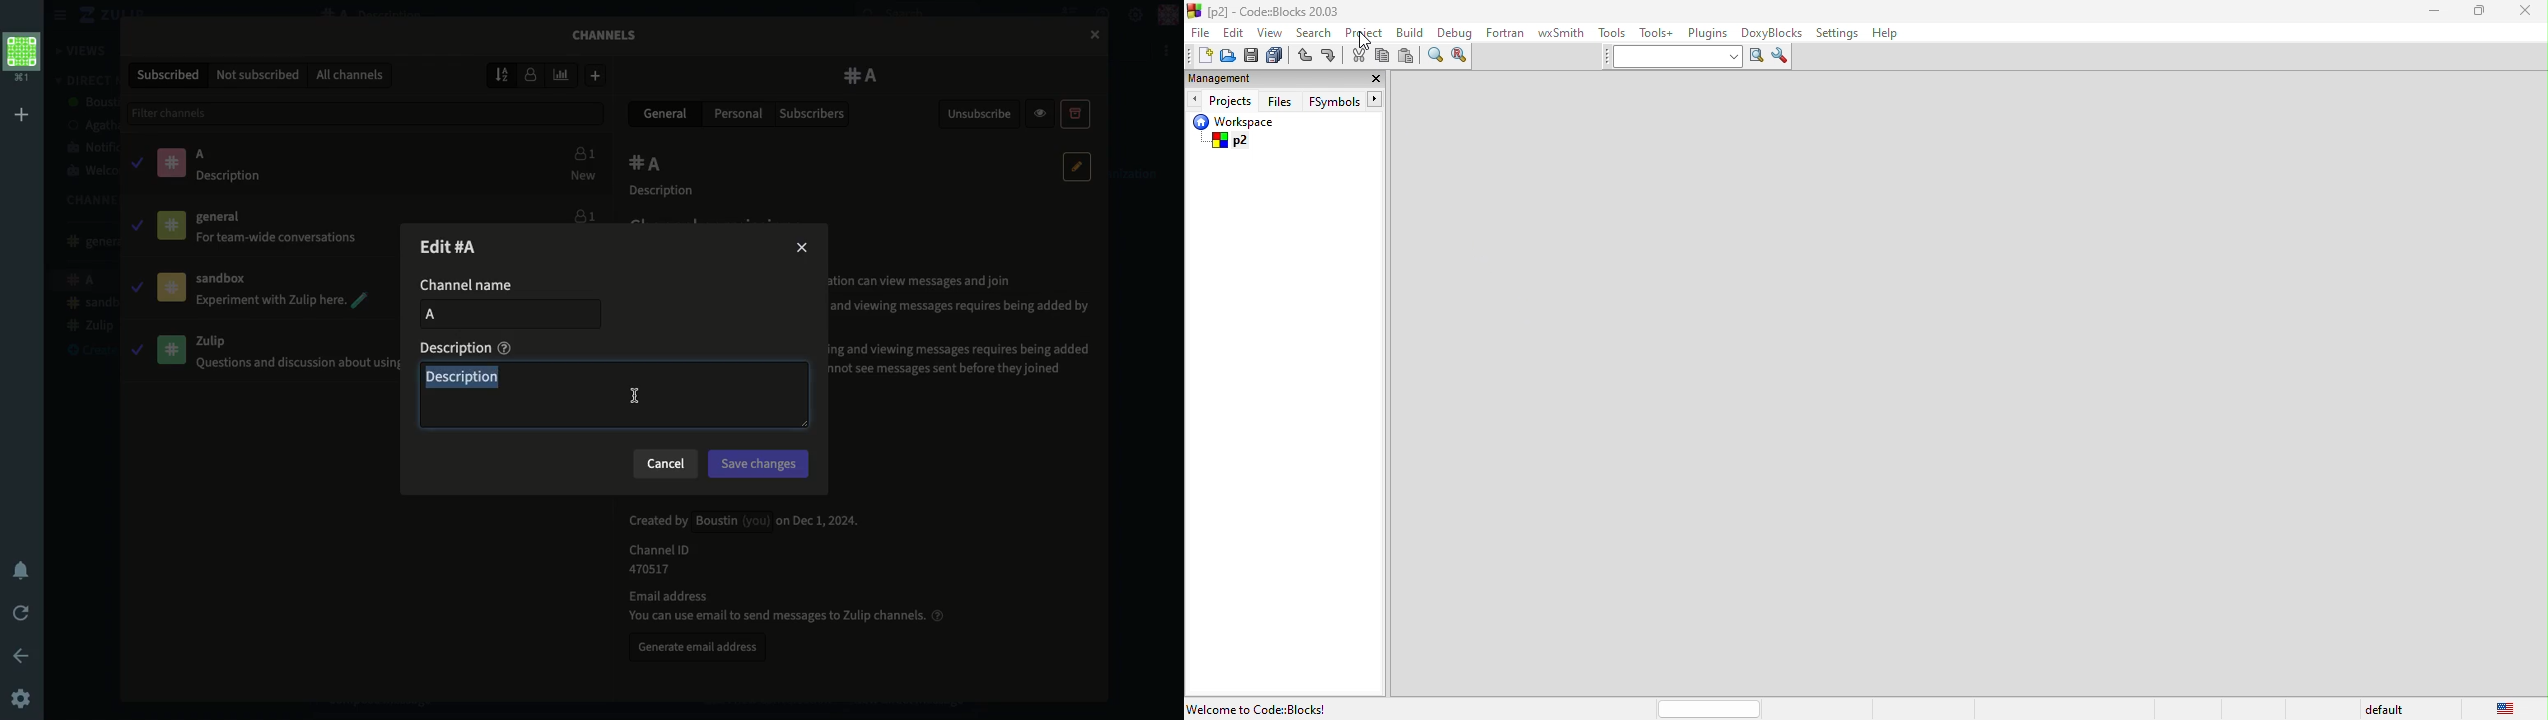 This screenshot has height=728, width=2548. Describe the element at coordinates (21, 615) in the screenshot. I see `Refresh` at that location.